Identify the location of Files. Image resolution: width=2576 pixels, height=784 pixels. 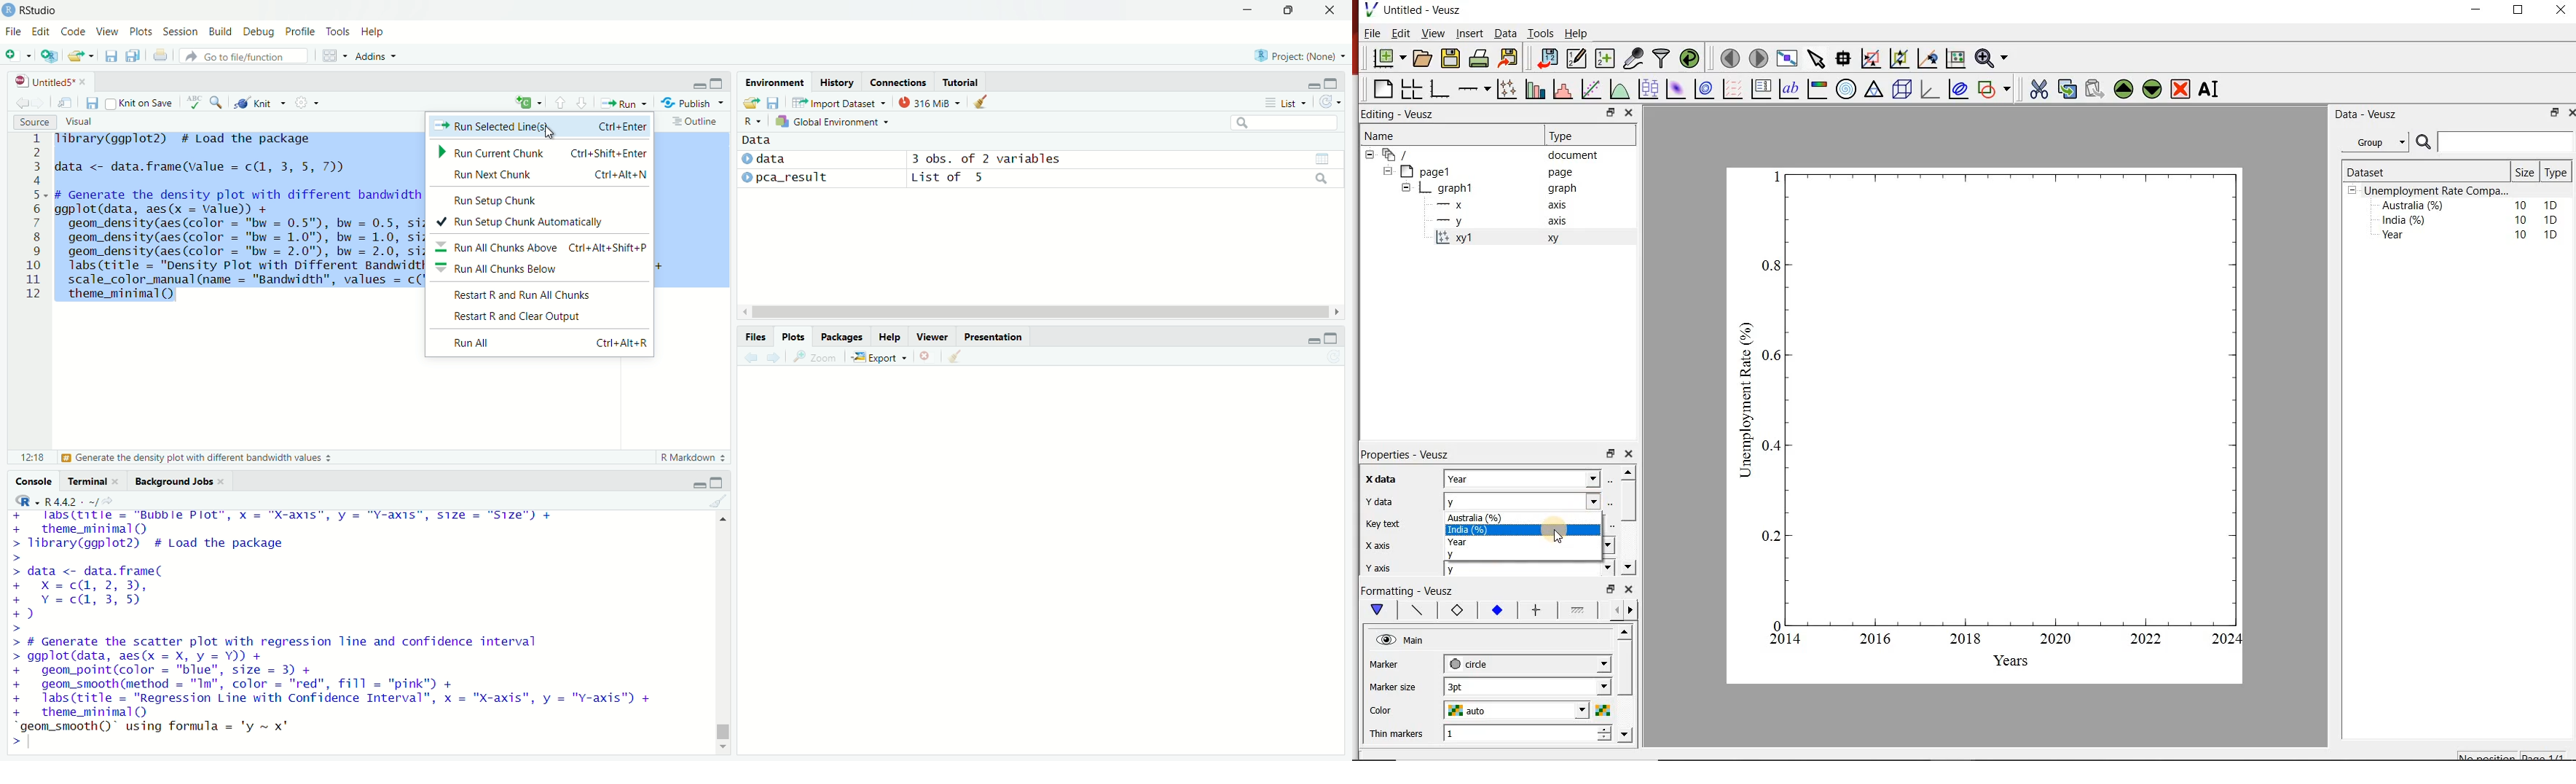
(755, 337).